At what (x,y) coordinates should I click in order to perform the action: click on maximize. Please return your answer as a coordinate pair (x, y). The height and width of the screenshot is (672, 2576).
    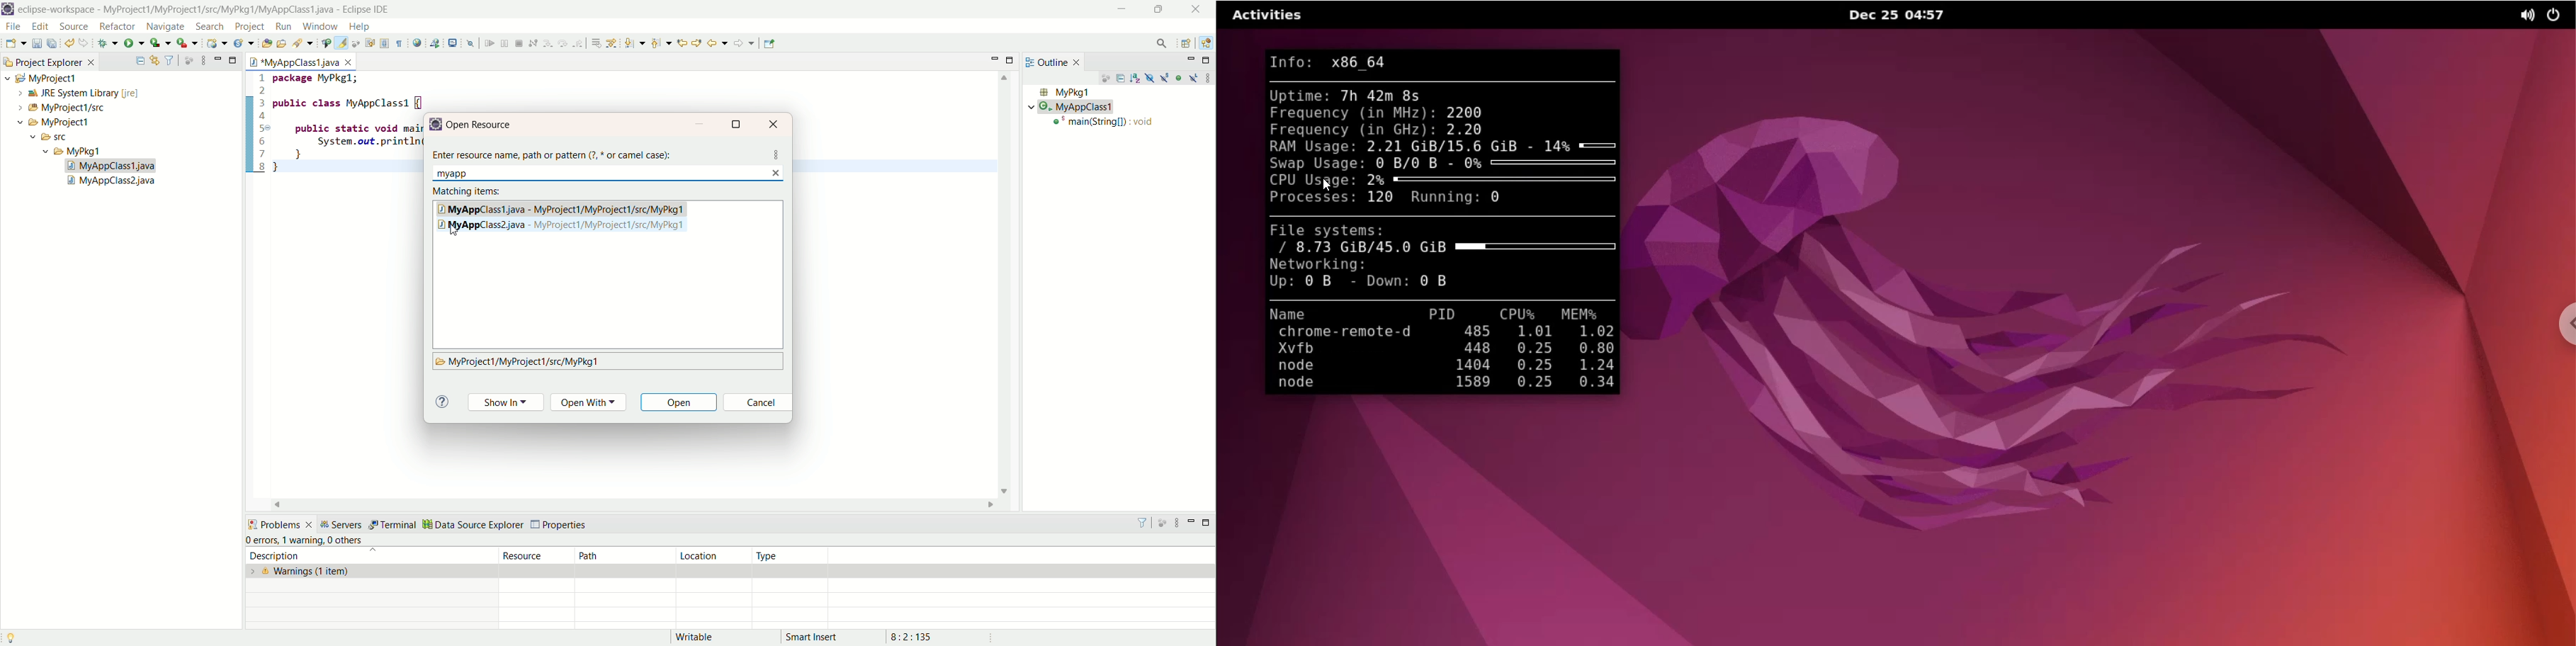
    Looking at the image, I should click on (1208, 524).